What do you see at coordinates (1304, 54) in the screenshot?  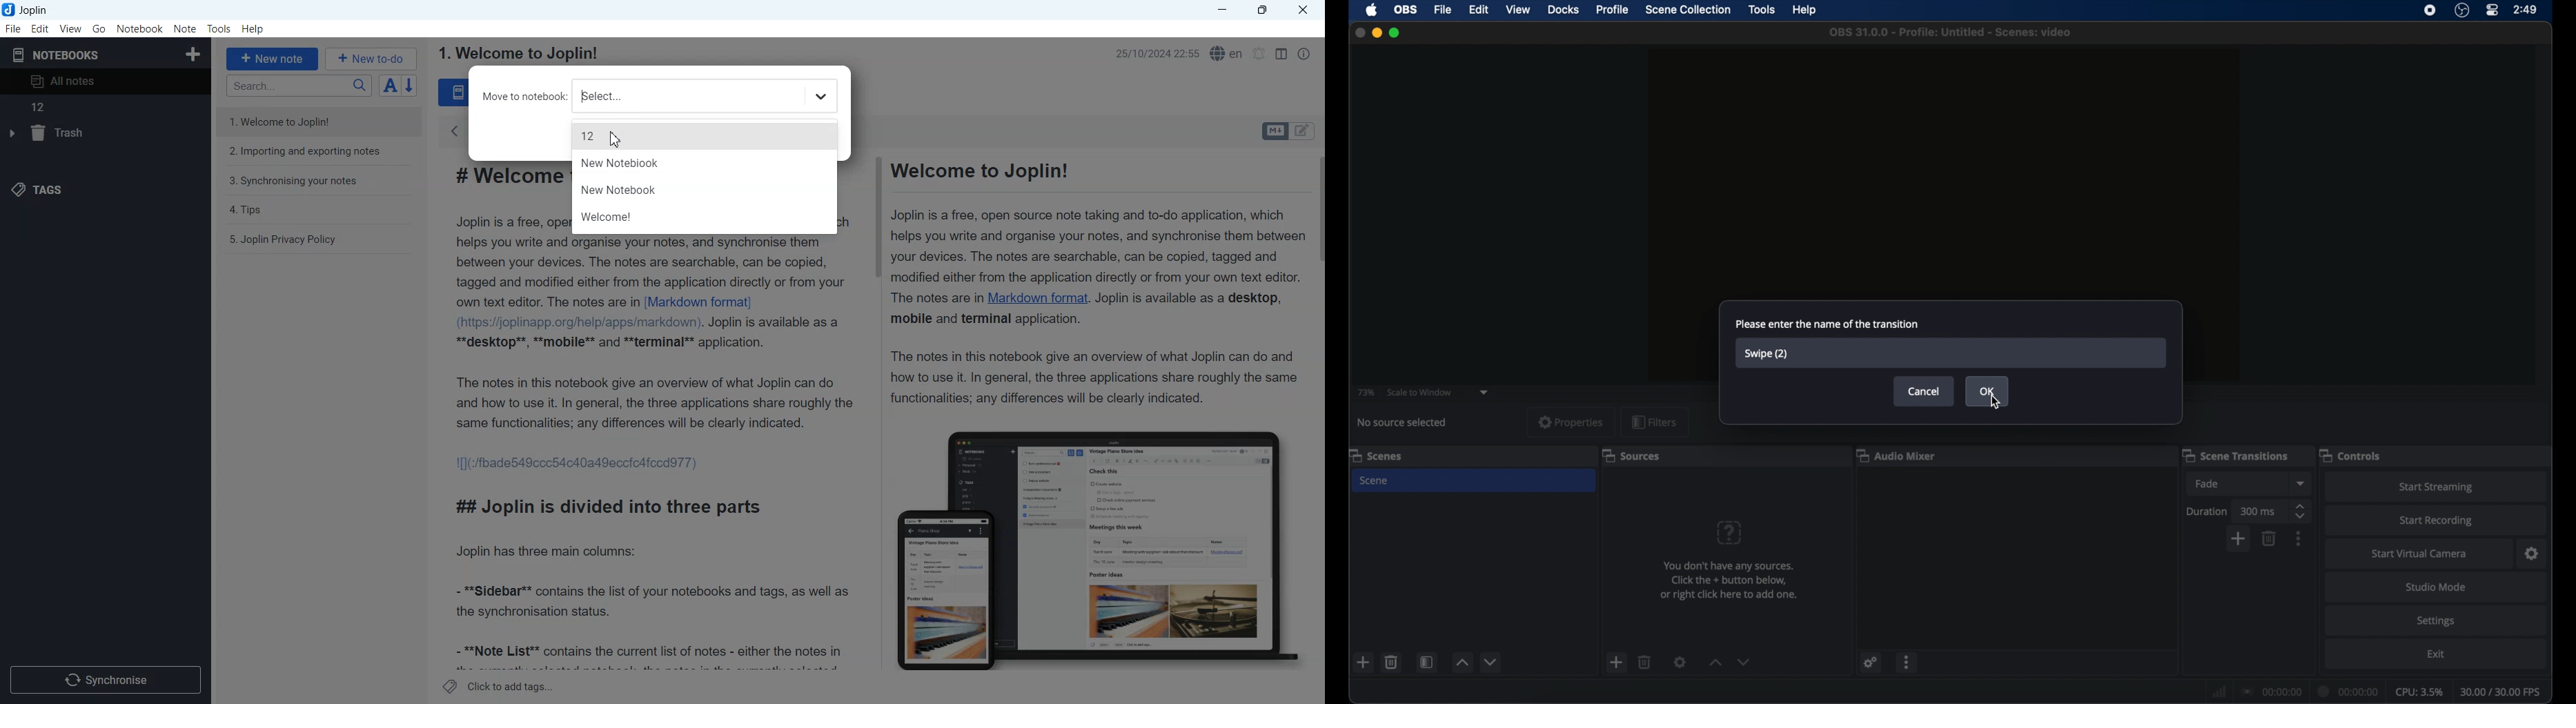 I see `Note Properties` at bounding box center [1304, 54].